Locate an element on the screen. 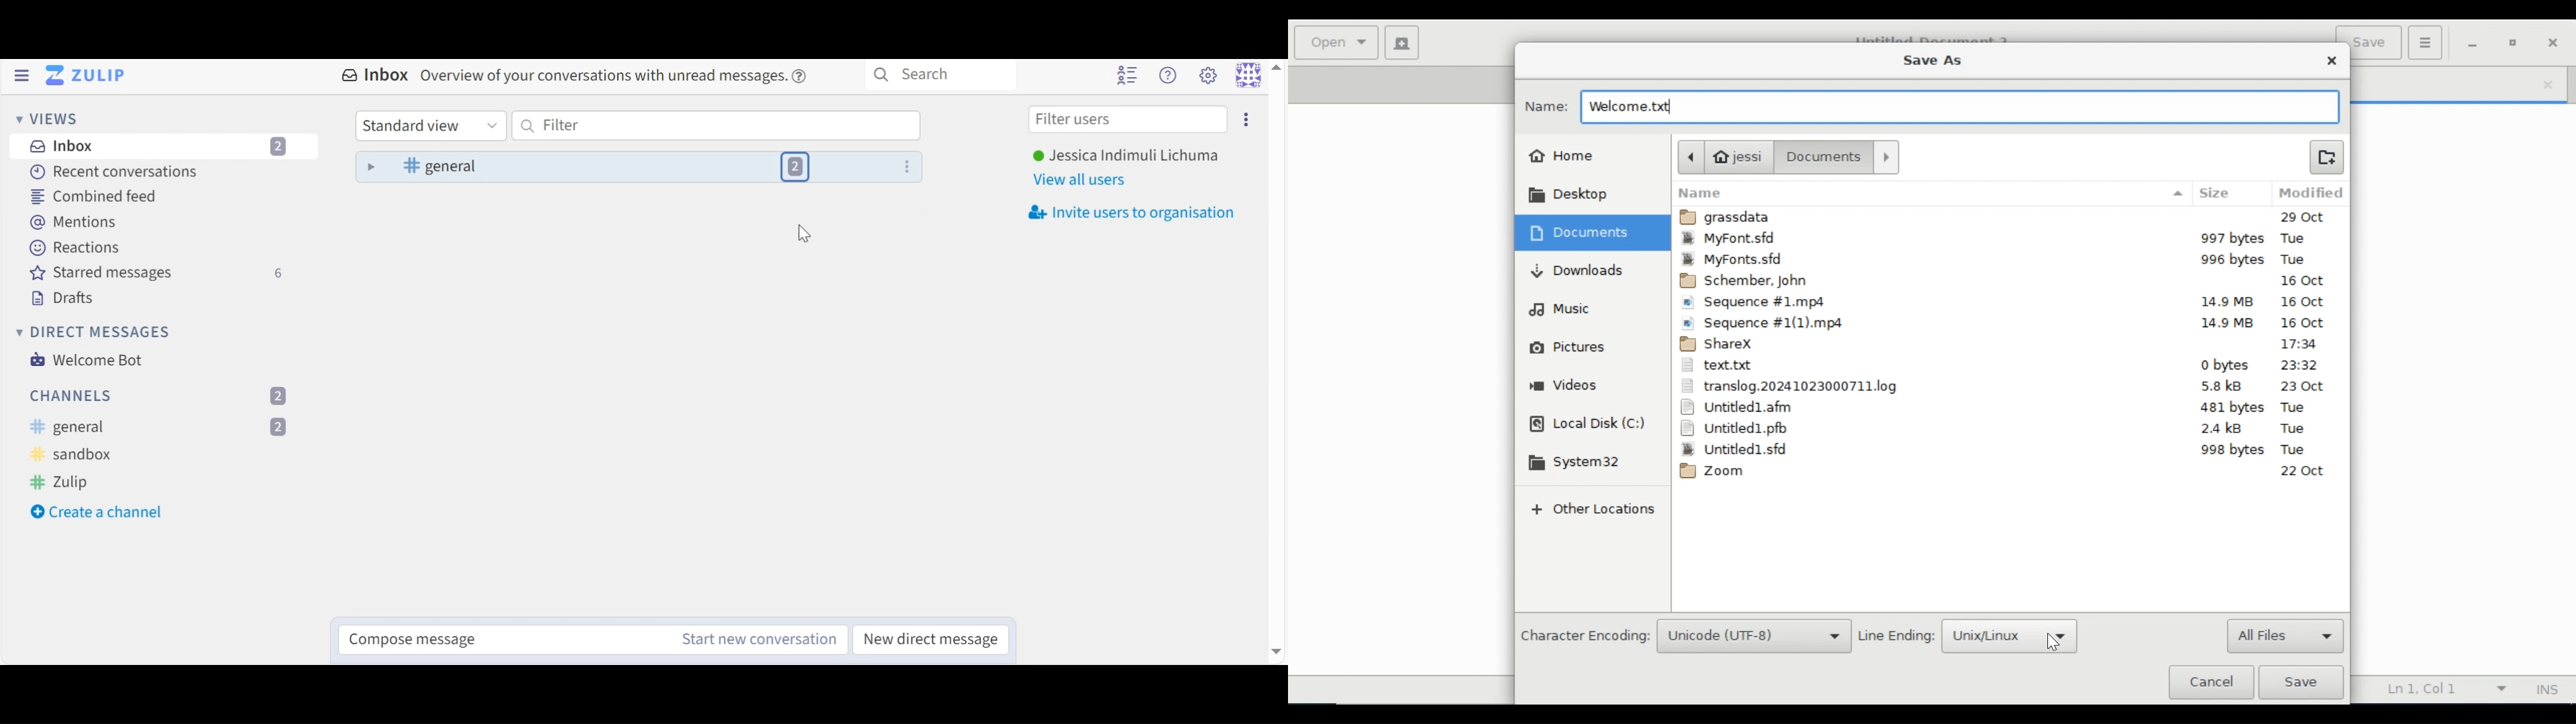  Size is located at coordinates (2216, 192).